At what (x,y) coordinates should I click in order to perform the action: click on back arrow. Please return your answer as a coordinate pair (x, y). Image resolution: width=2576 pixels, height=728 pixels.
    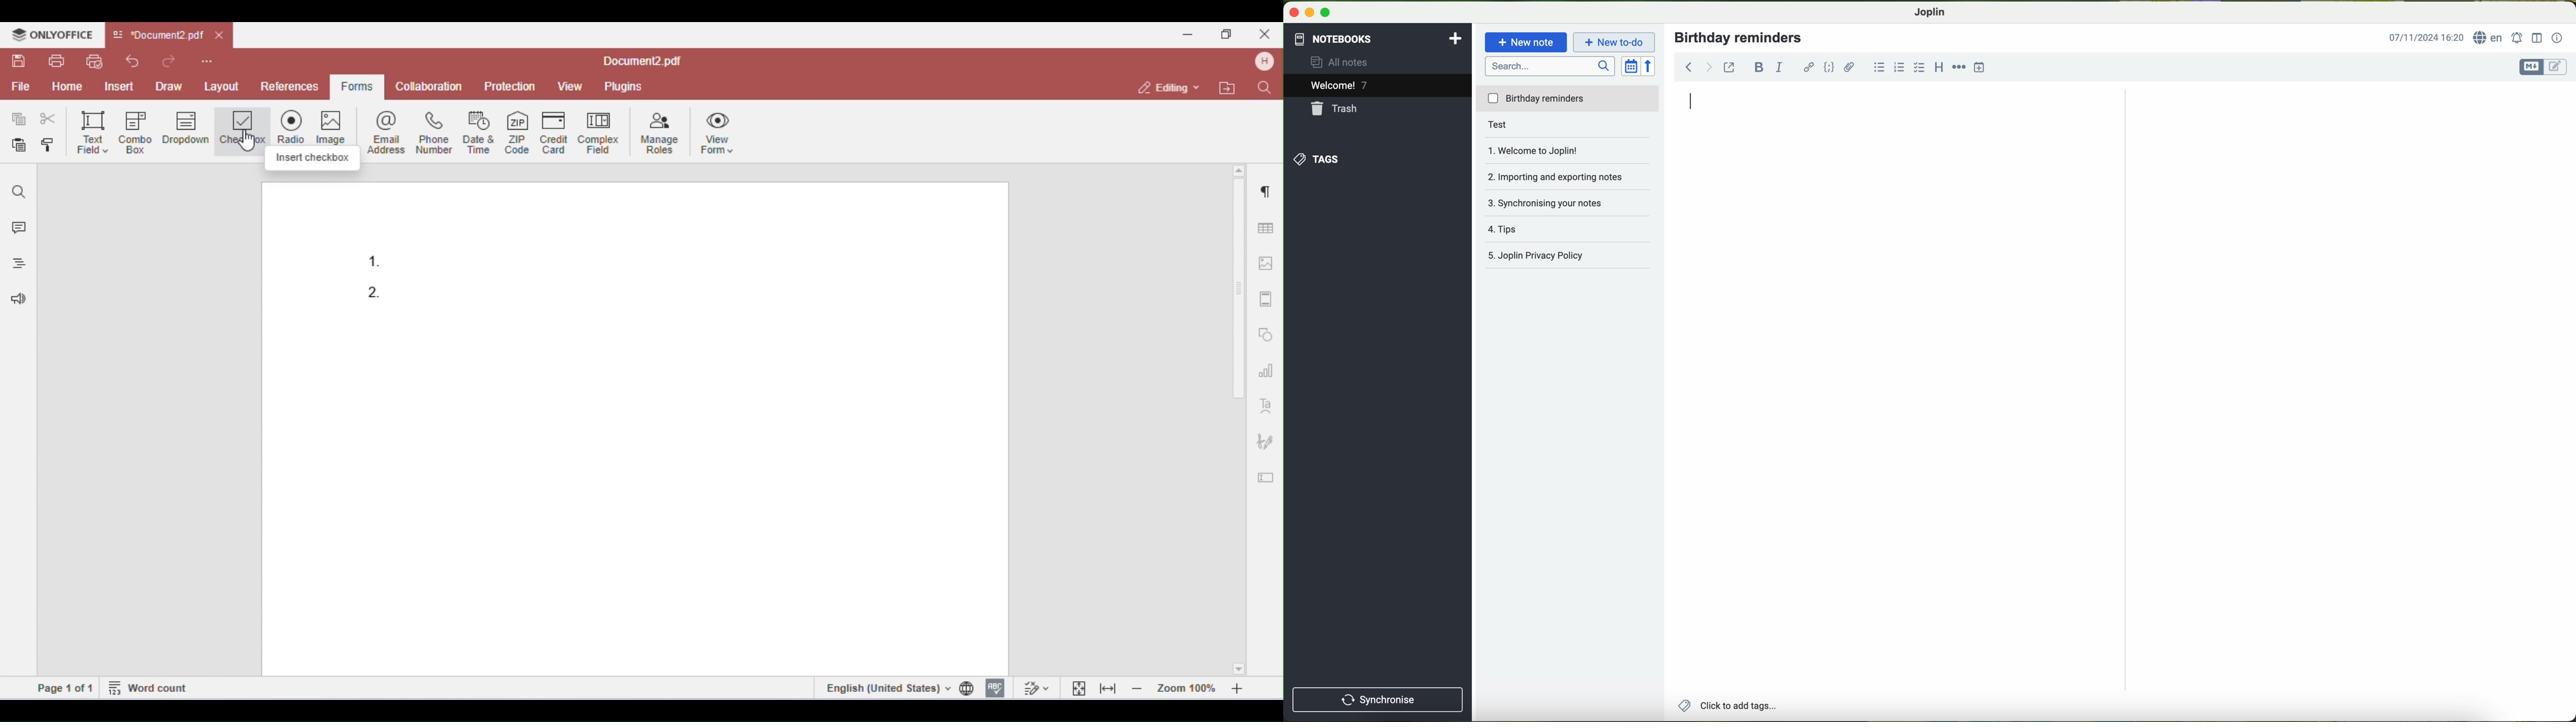
    Looking at the image, I should click on (1697, 66).